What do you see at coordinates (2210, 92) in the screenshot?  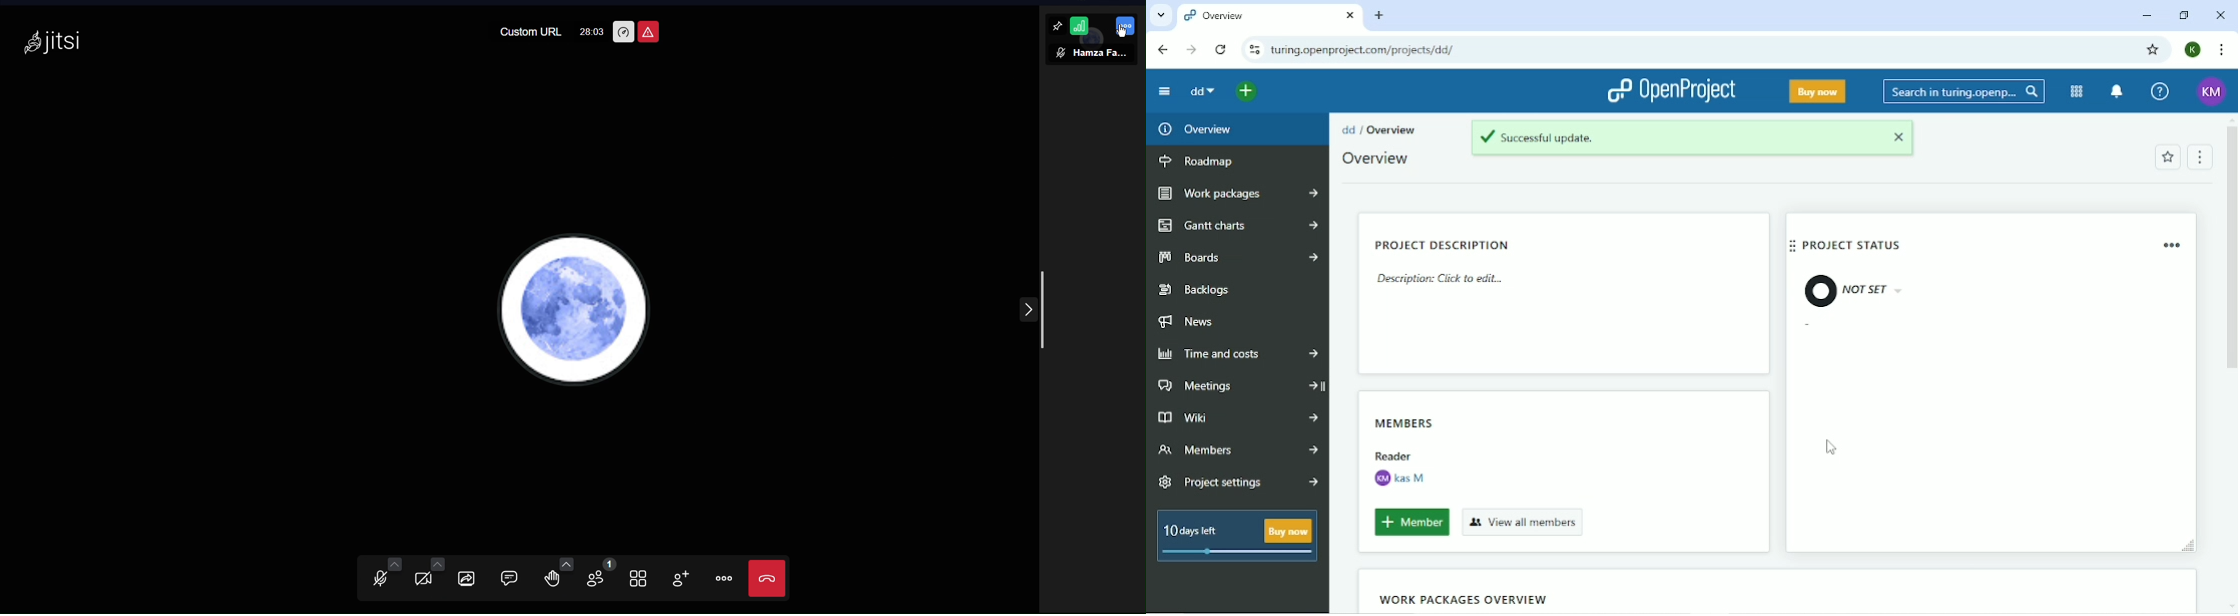 I see `Account` at bounding box center [2210, 92].